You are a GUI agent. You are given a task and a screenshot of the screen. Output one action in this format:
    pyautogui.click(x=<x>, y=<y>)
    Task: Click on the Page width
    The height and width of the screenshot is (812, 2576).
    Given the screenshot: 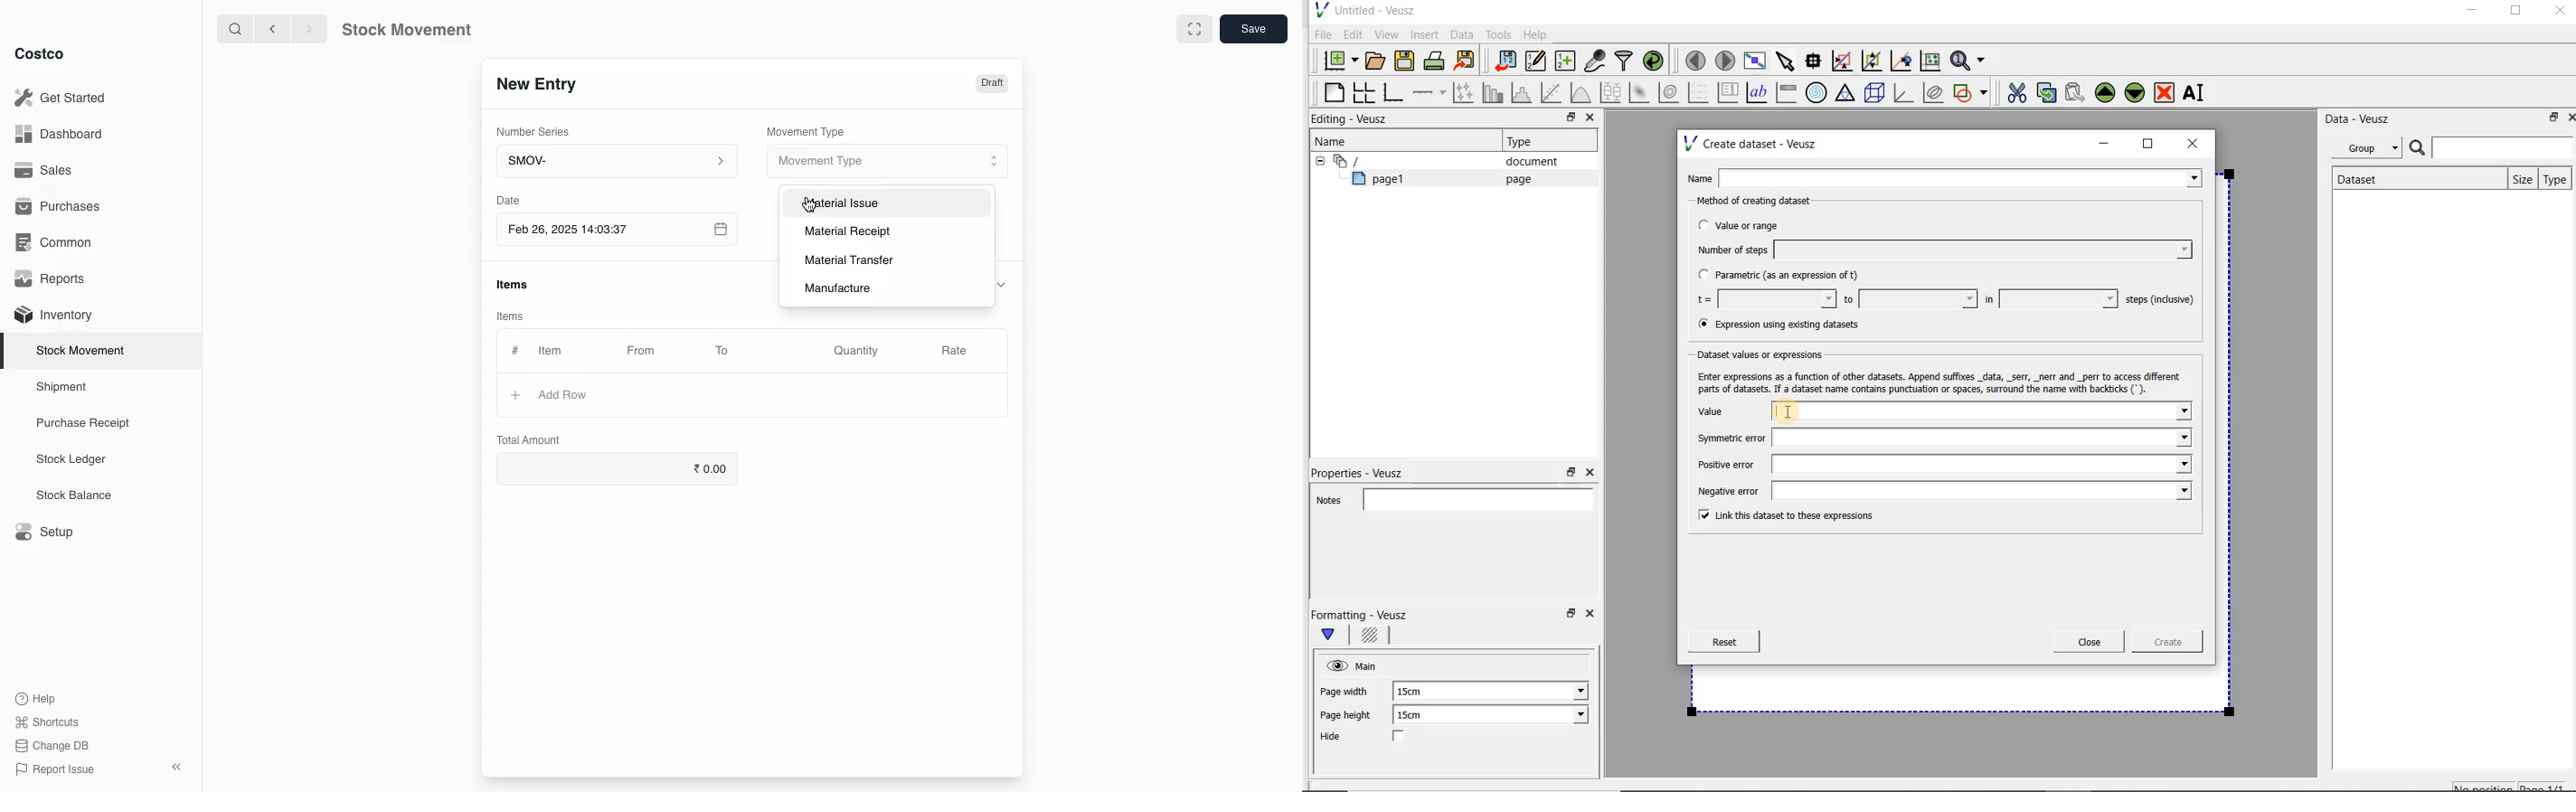 What is the action you would take?
    pyautogui.click(x=1345, y=689)
    